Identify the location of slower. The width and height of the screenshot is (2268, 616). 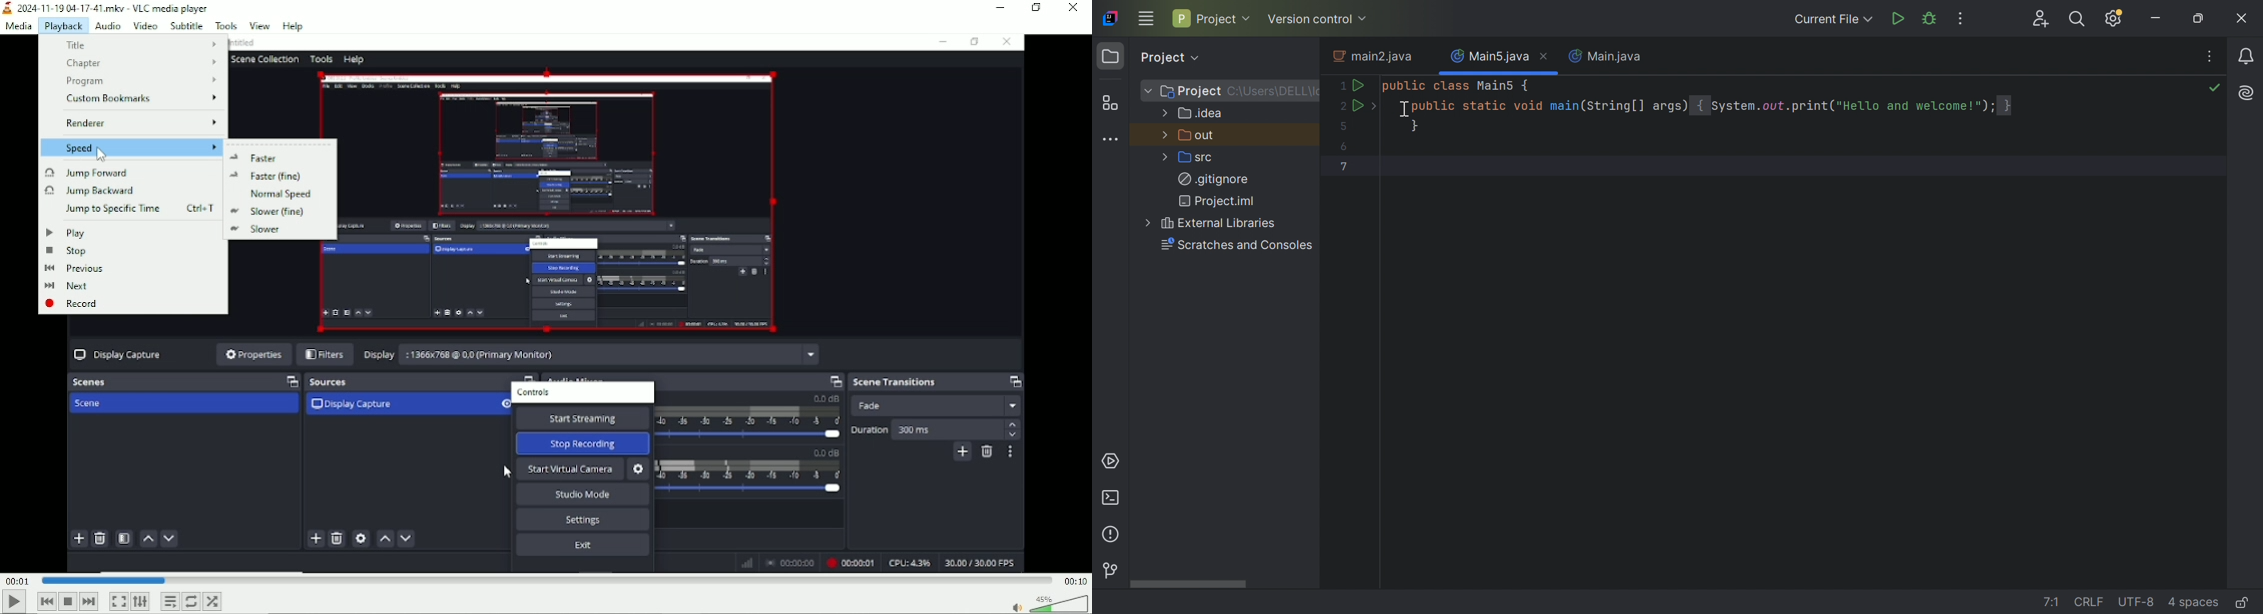
(278, 230).